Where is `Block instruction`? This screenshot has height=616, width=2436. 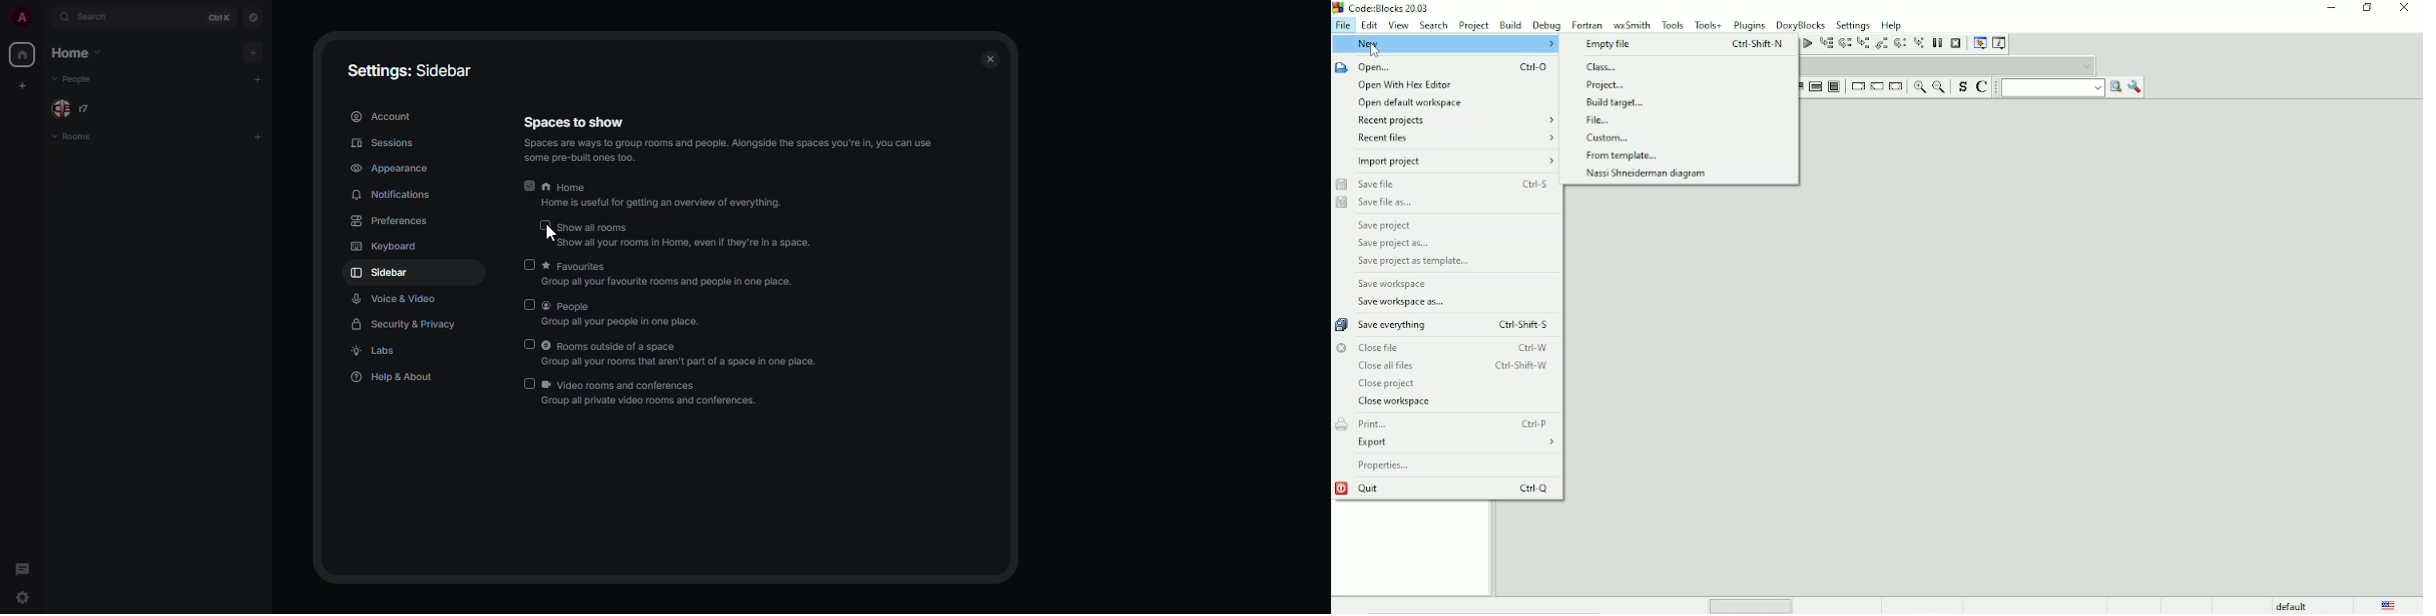 Block instruction is located at coordinates (1834, 87).